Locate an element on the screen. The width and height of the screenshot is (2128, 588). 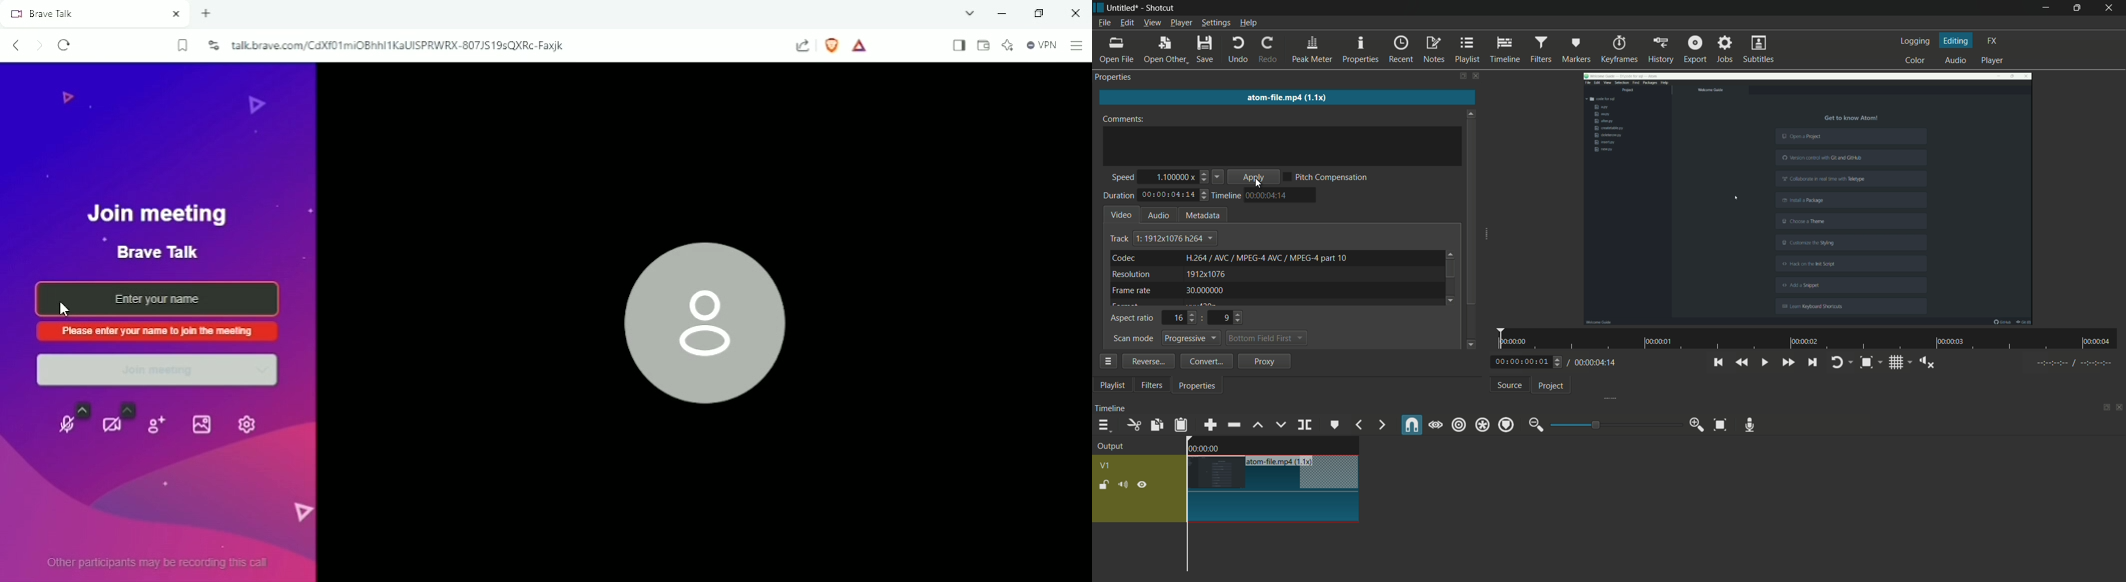
Video settings is located at coordinates (119, 418).